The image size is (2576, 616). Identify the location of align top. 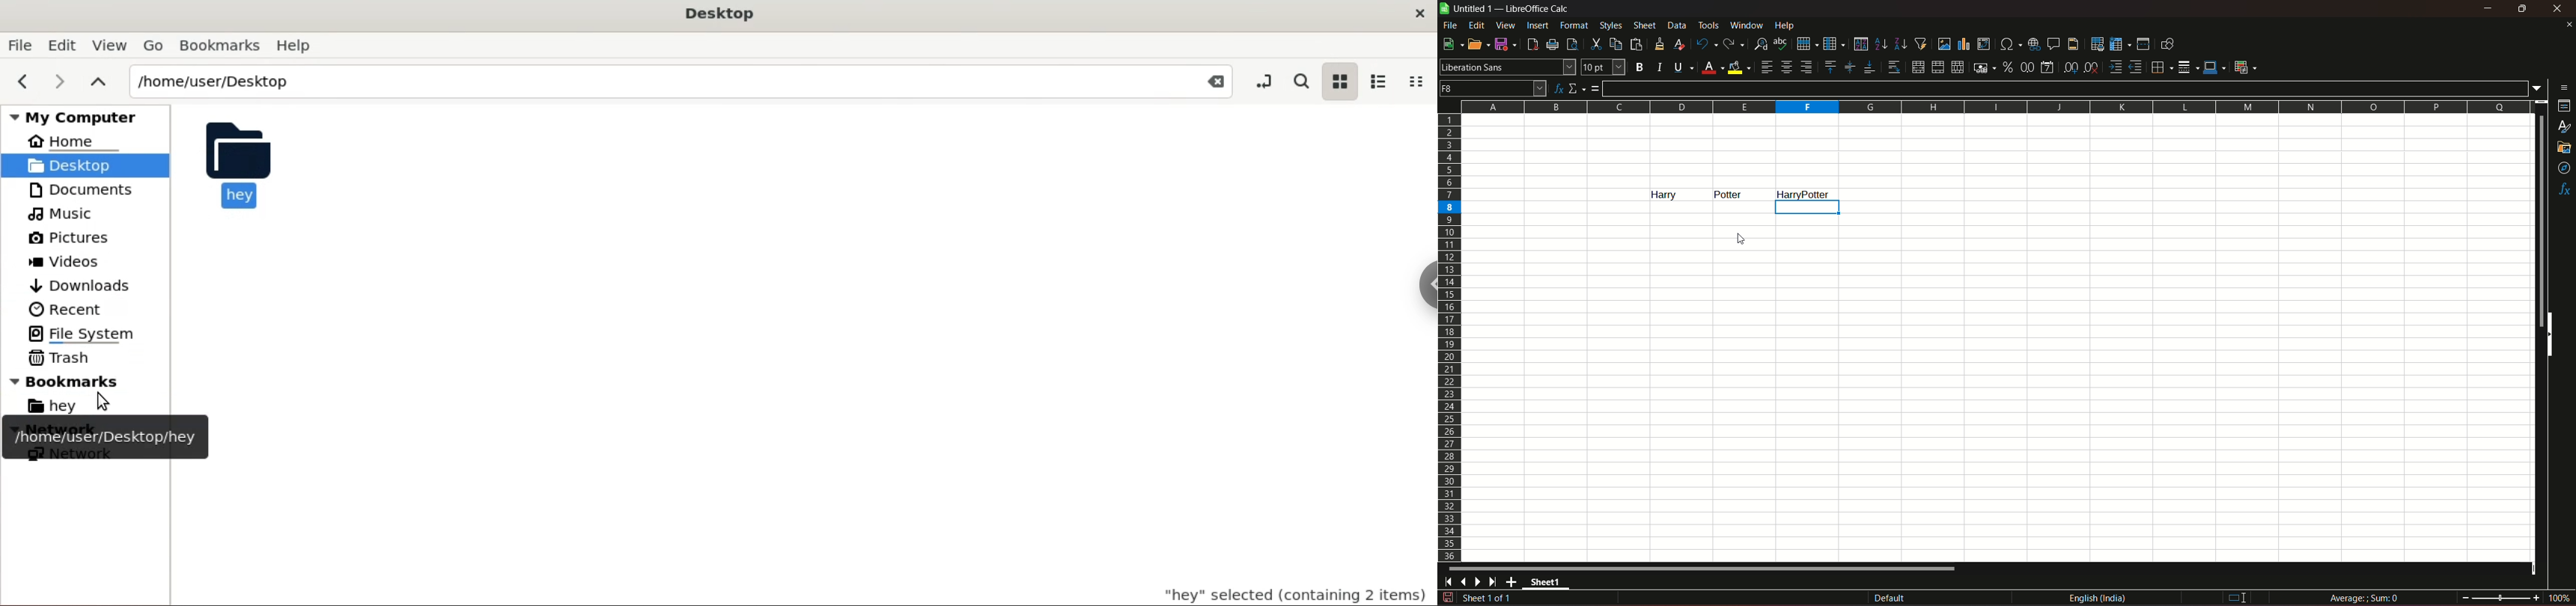
(1830, 66).